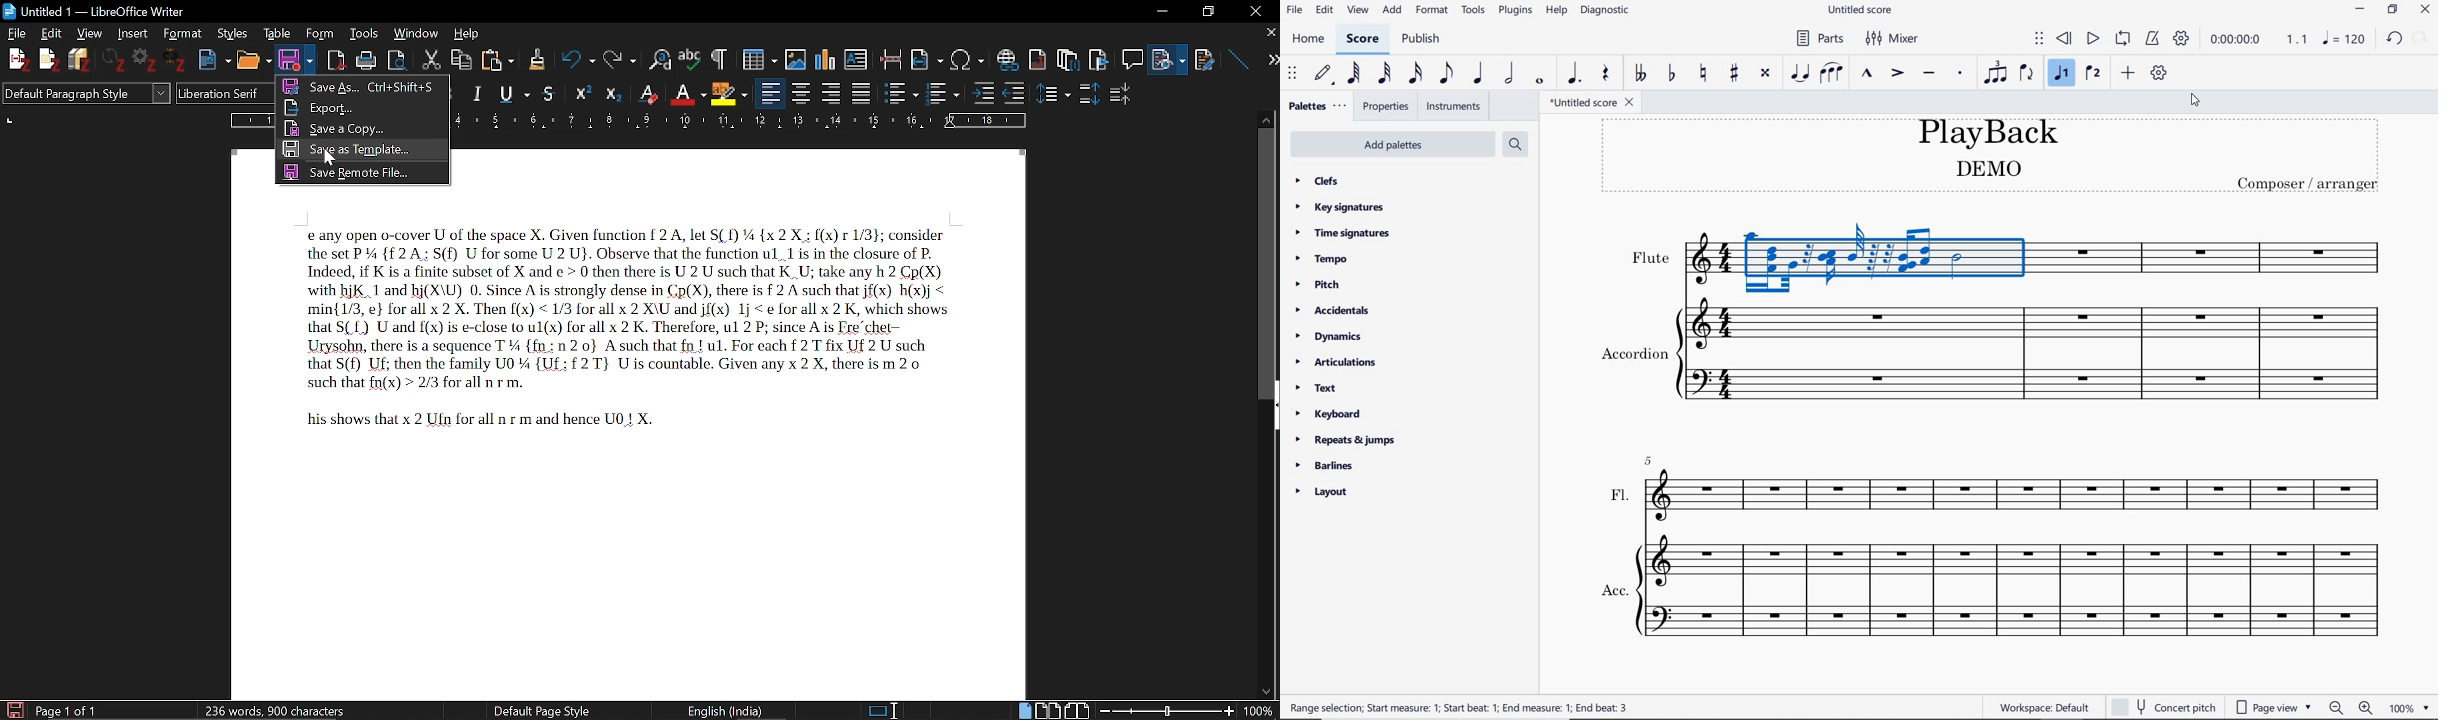  Describe the element at coordinates (1326, 75) in the screenshot. I see `default (step time)` at that location.